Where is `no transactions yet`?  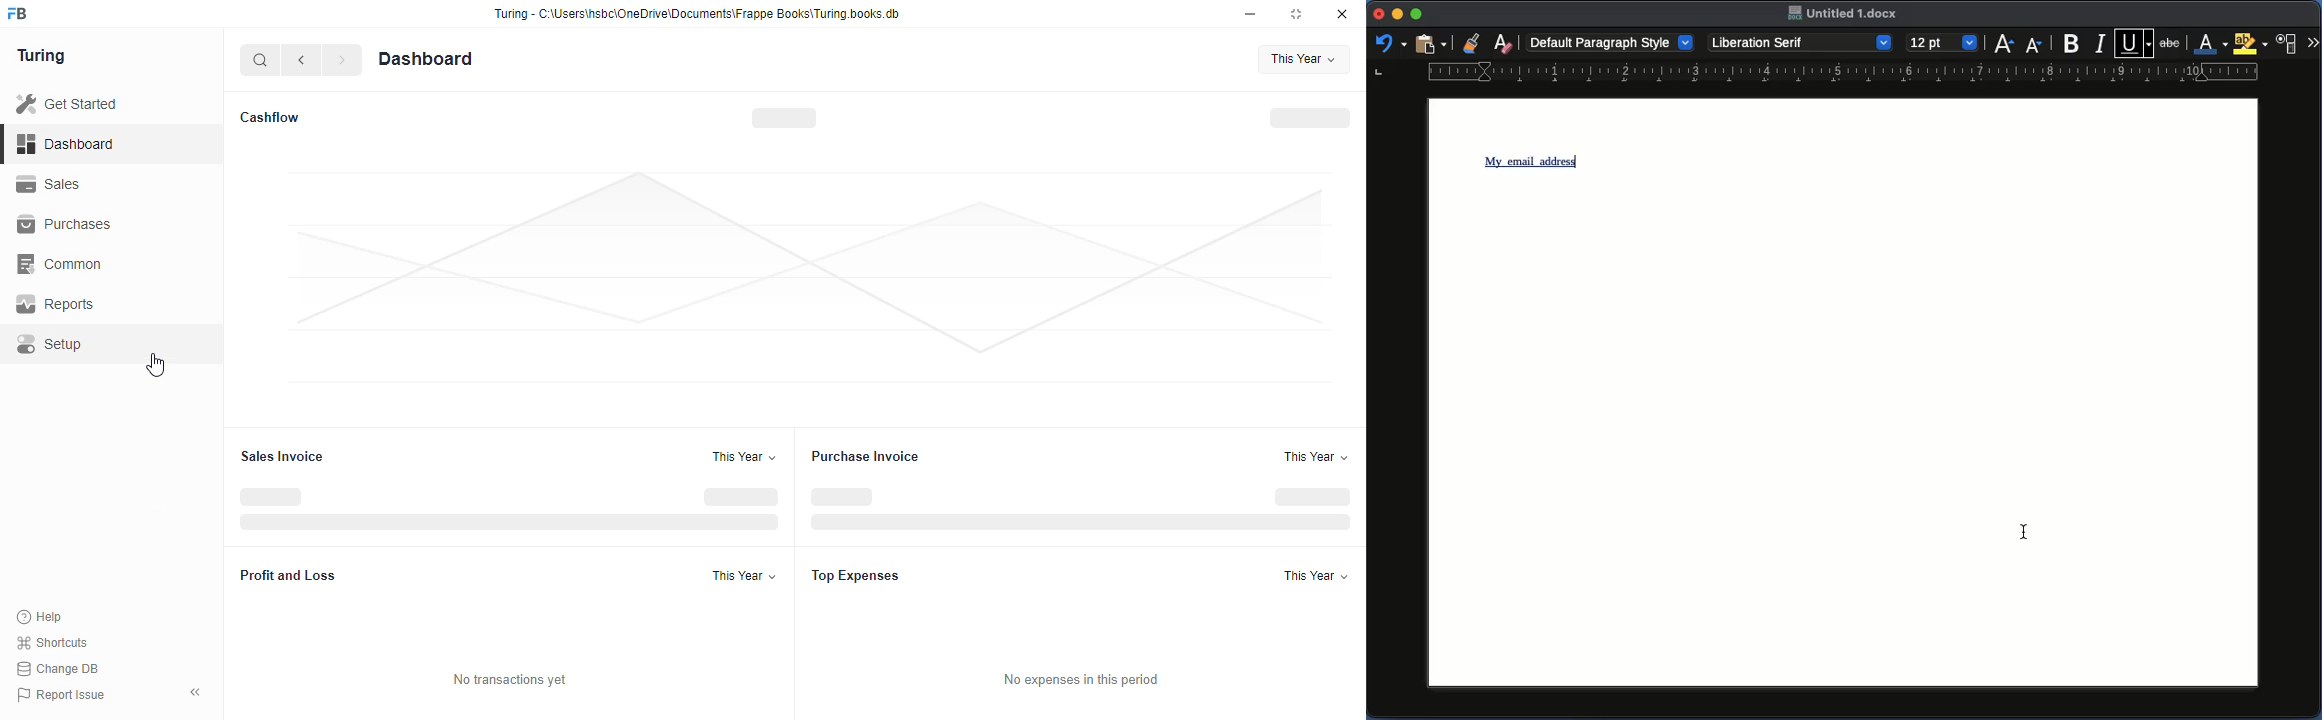
no transactions yet is located at coordinates (509, 679).